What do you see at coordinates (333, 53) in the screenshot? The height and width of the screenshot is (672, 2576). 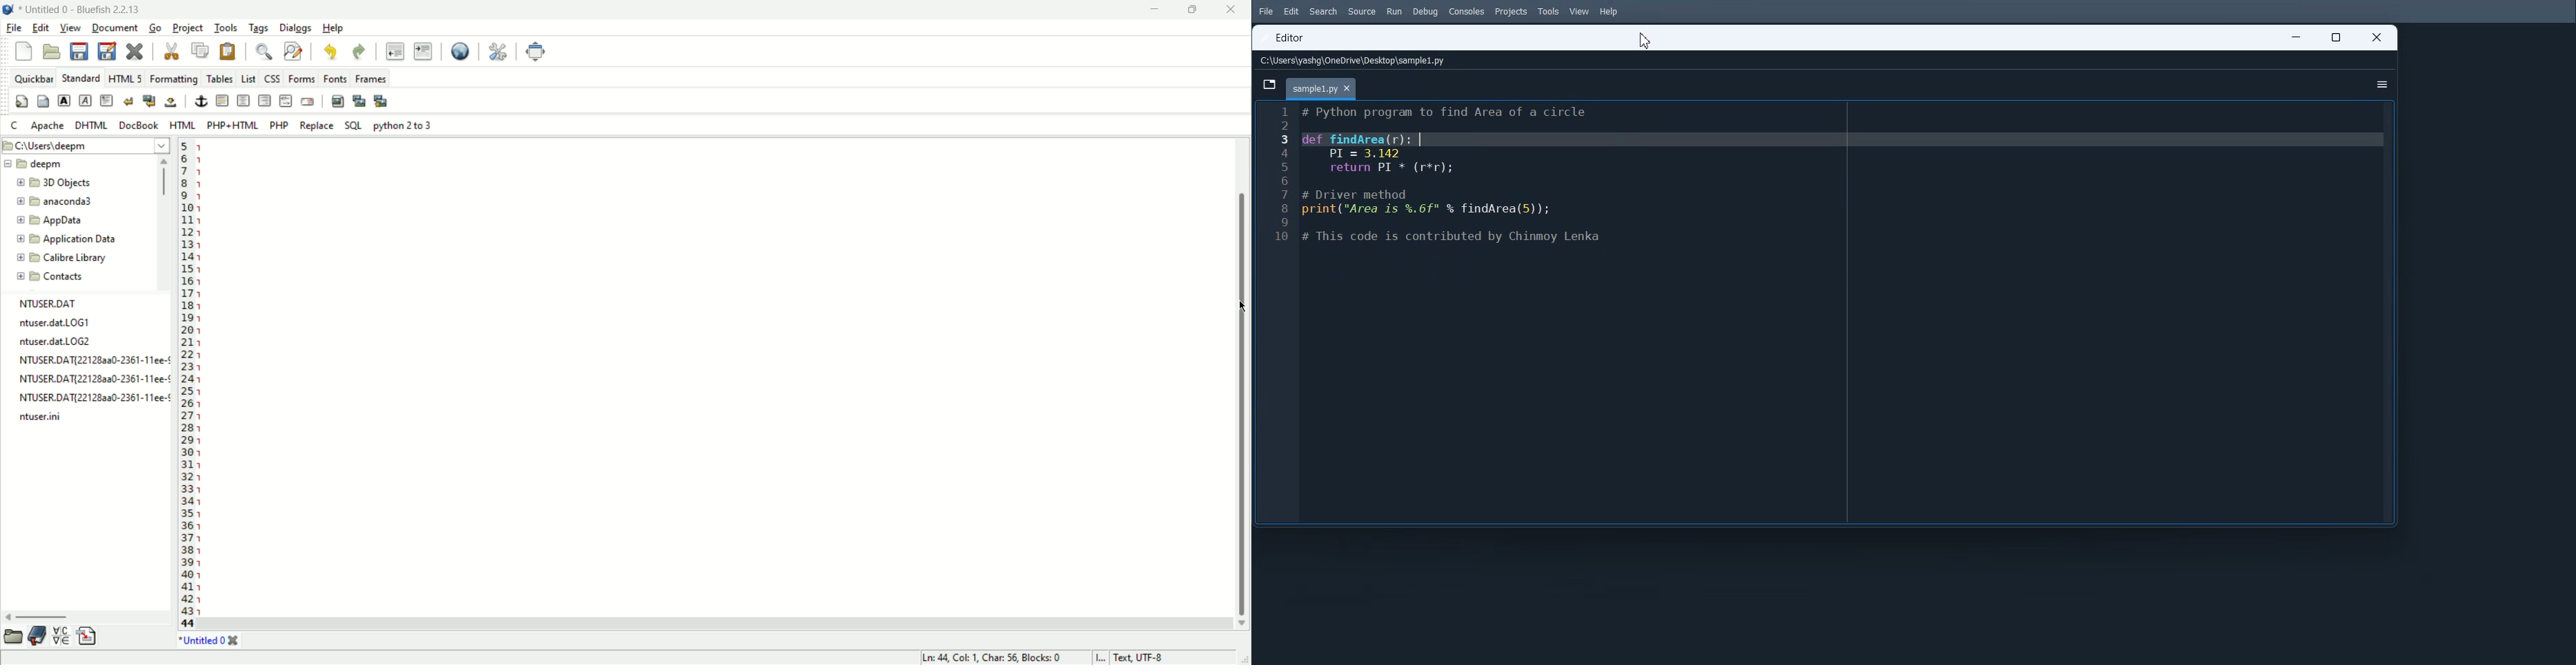 I see `undo` at bounding box center [333, 53].